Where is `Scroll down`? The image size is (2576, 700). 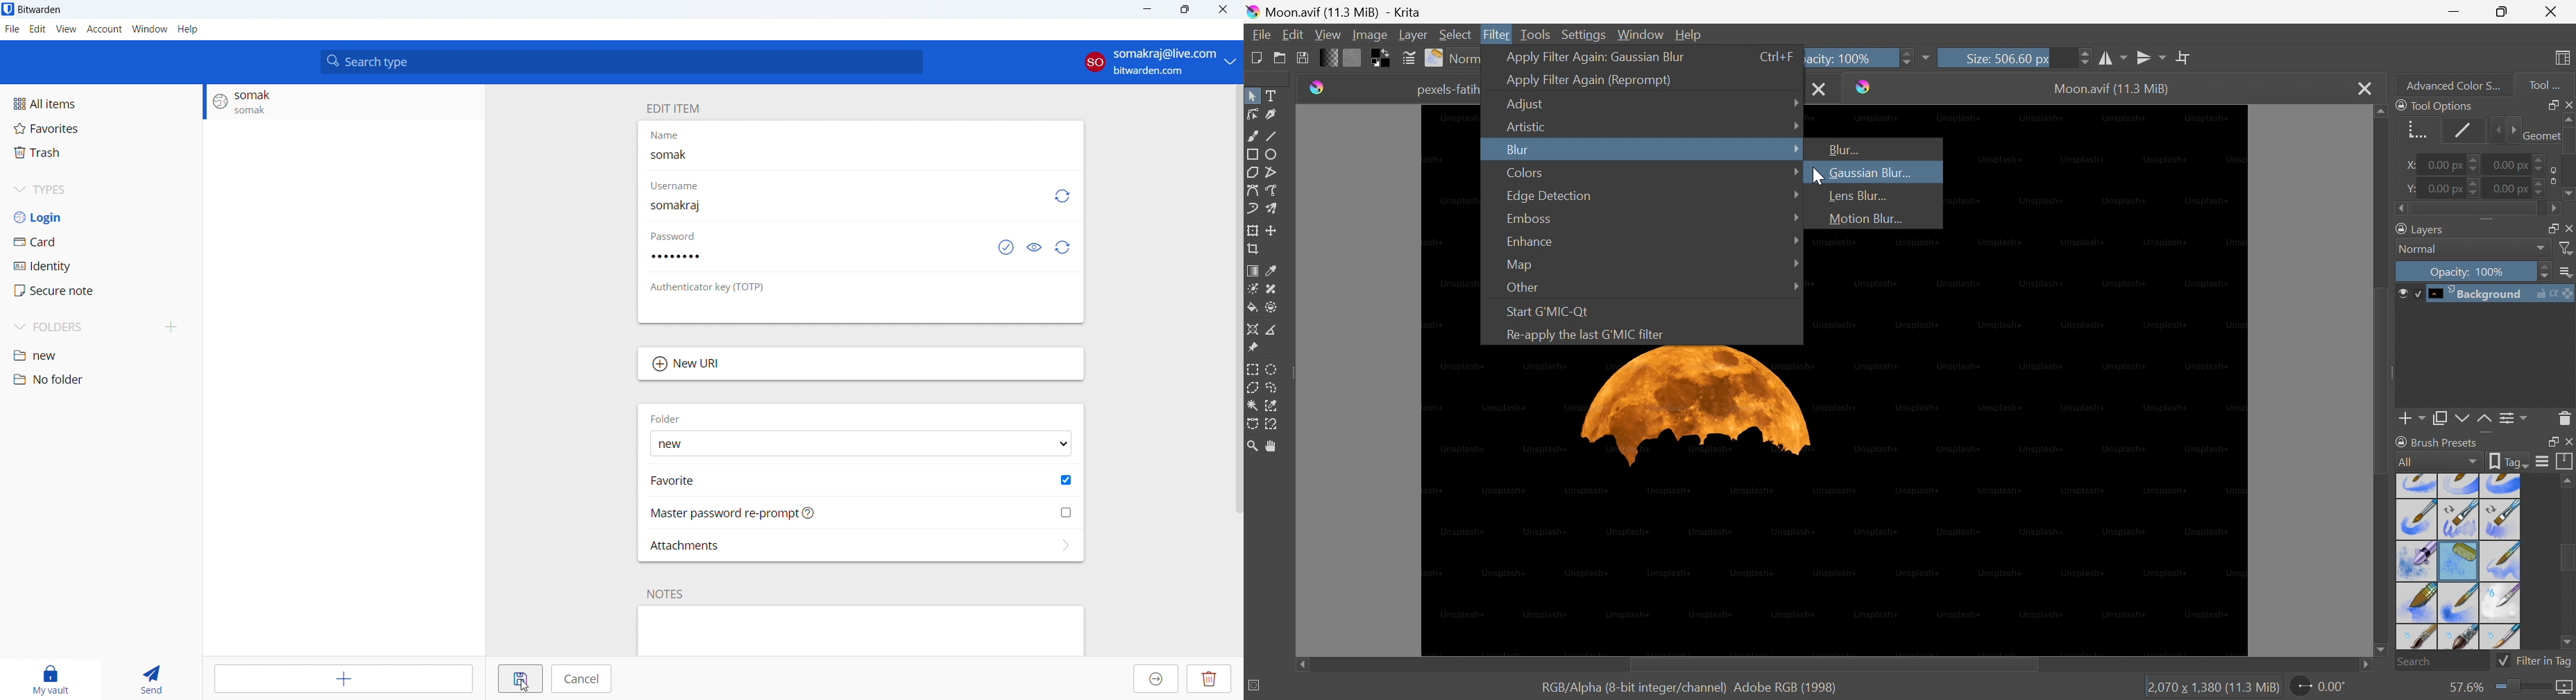 Scroll down is located at coordinates (2568, 196).